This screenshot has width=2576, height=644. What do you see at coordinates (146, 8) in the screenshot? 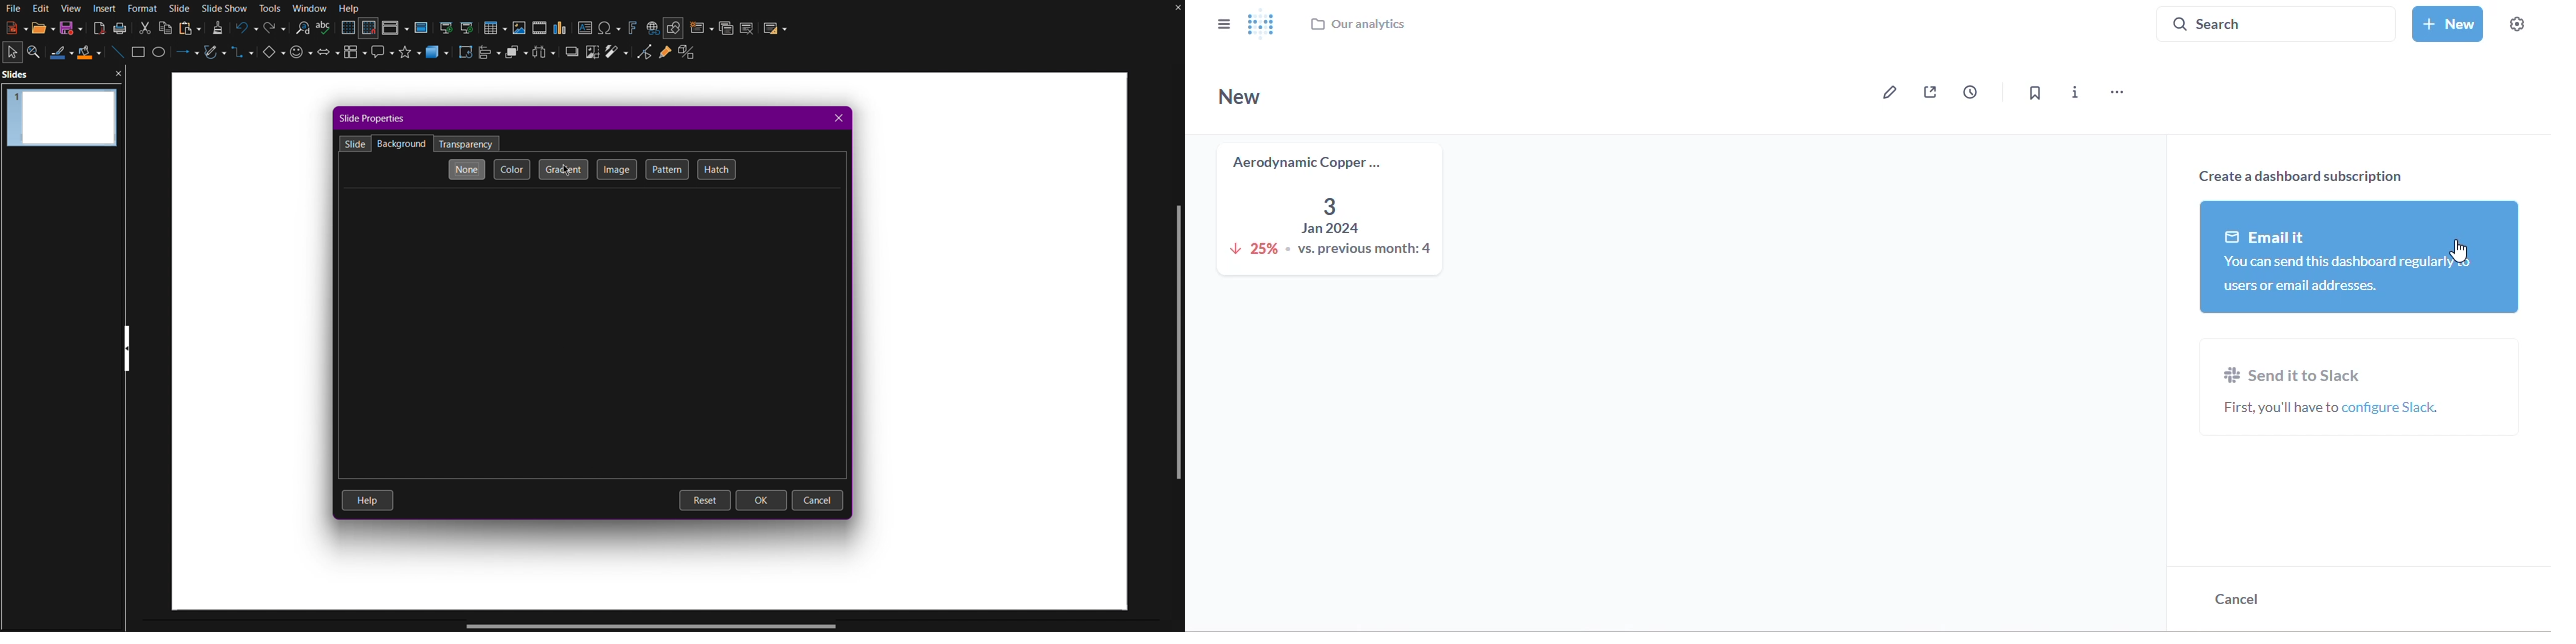
I see `Format` at bounding box center [146, 8].